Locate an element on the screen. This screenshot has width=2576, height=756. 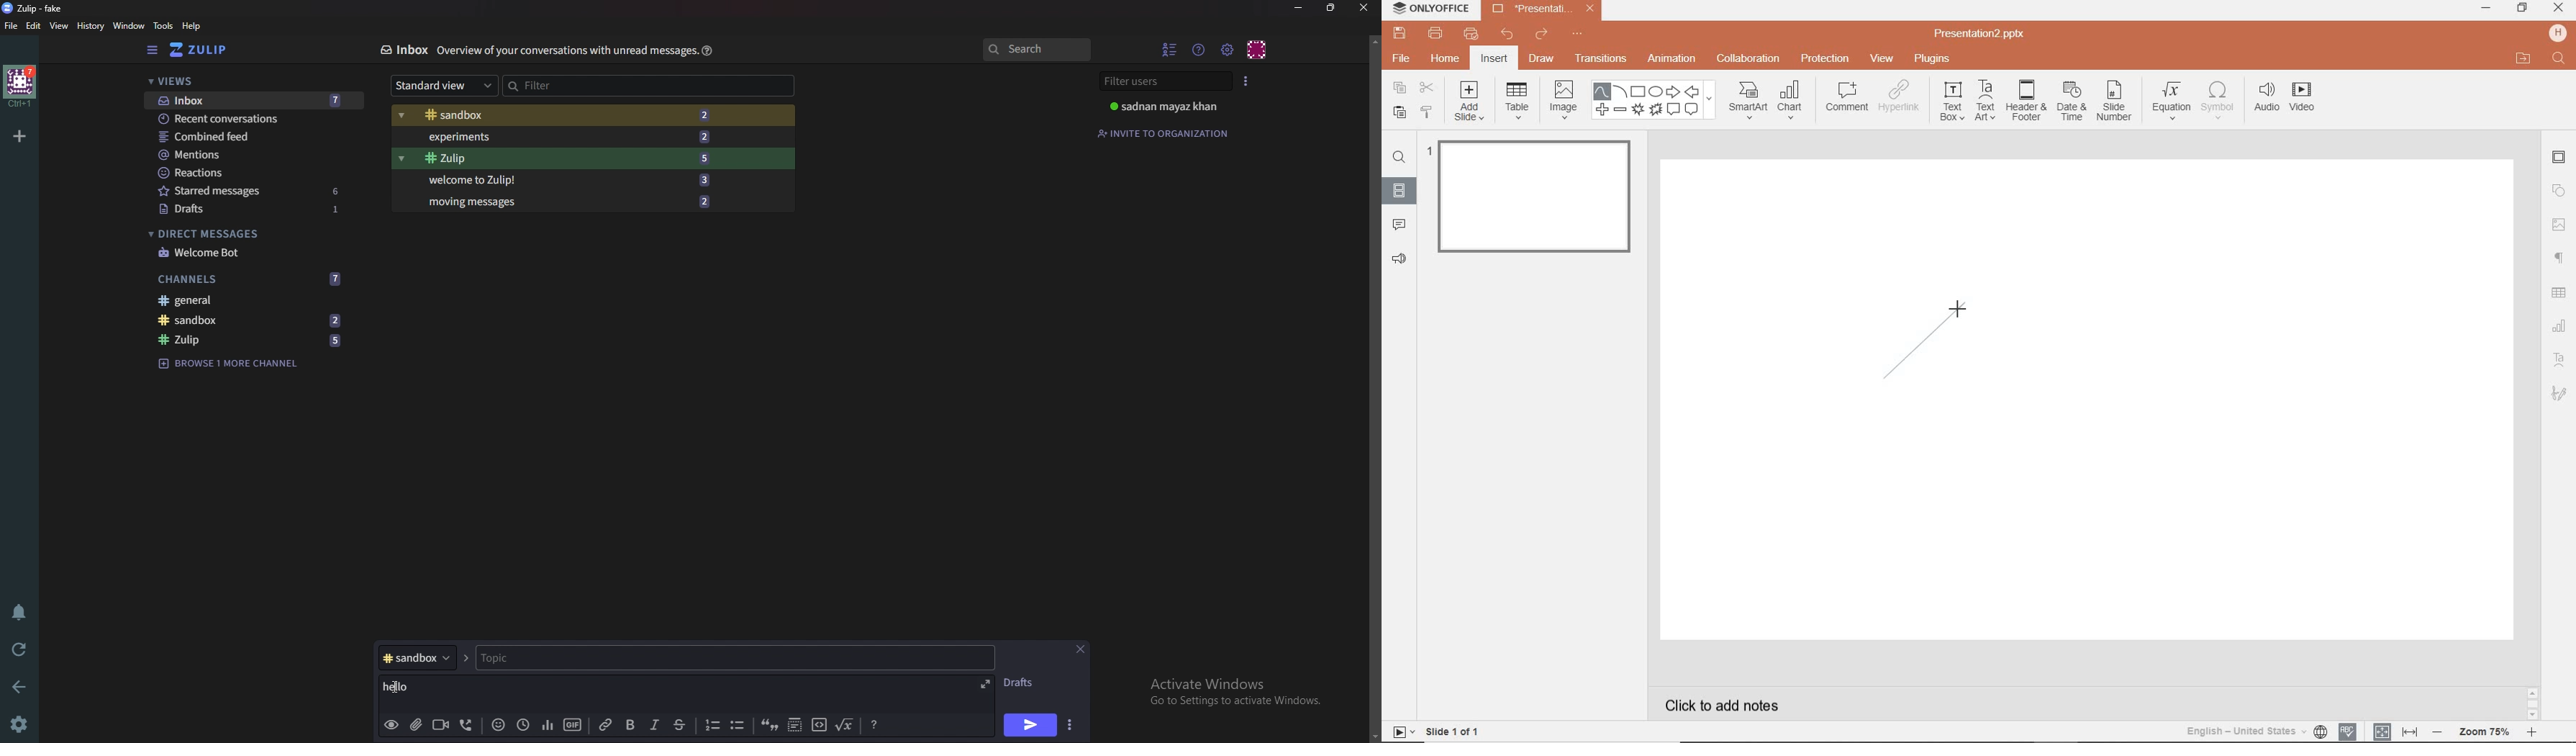
Channels 7 is located at coordinates (252, 279).